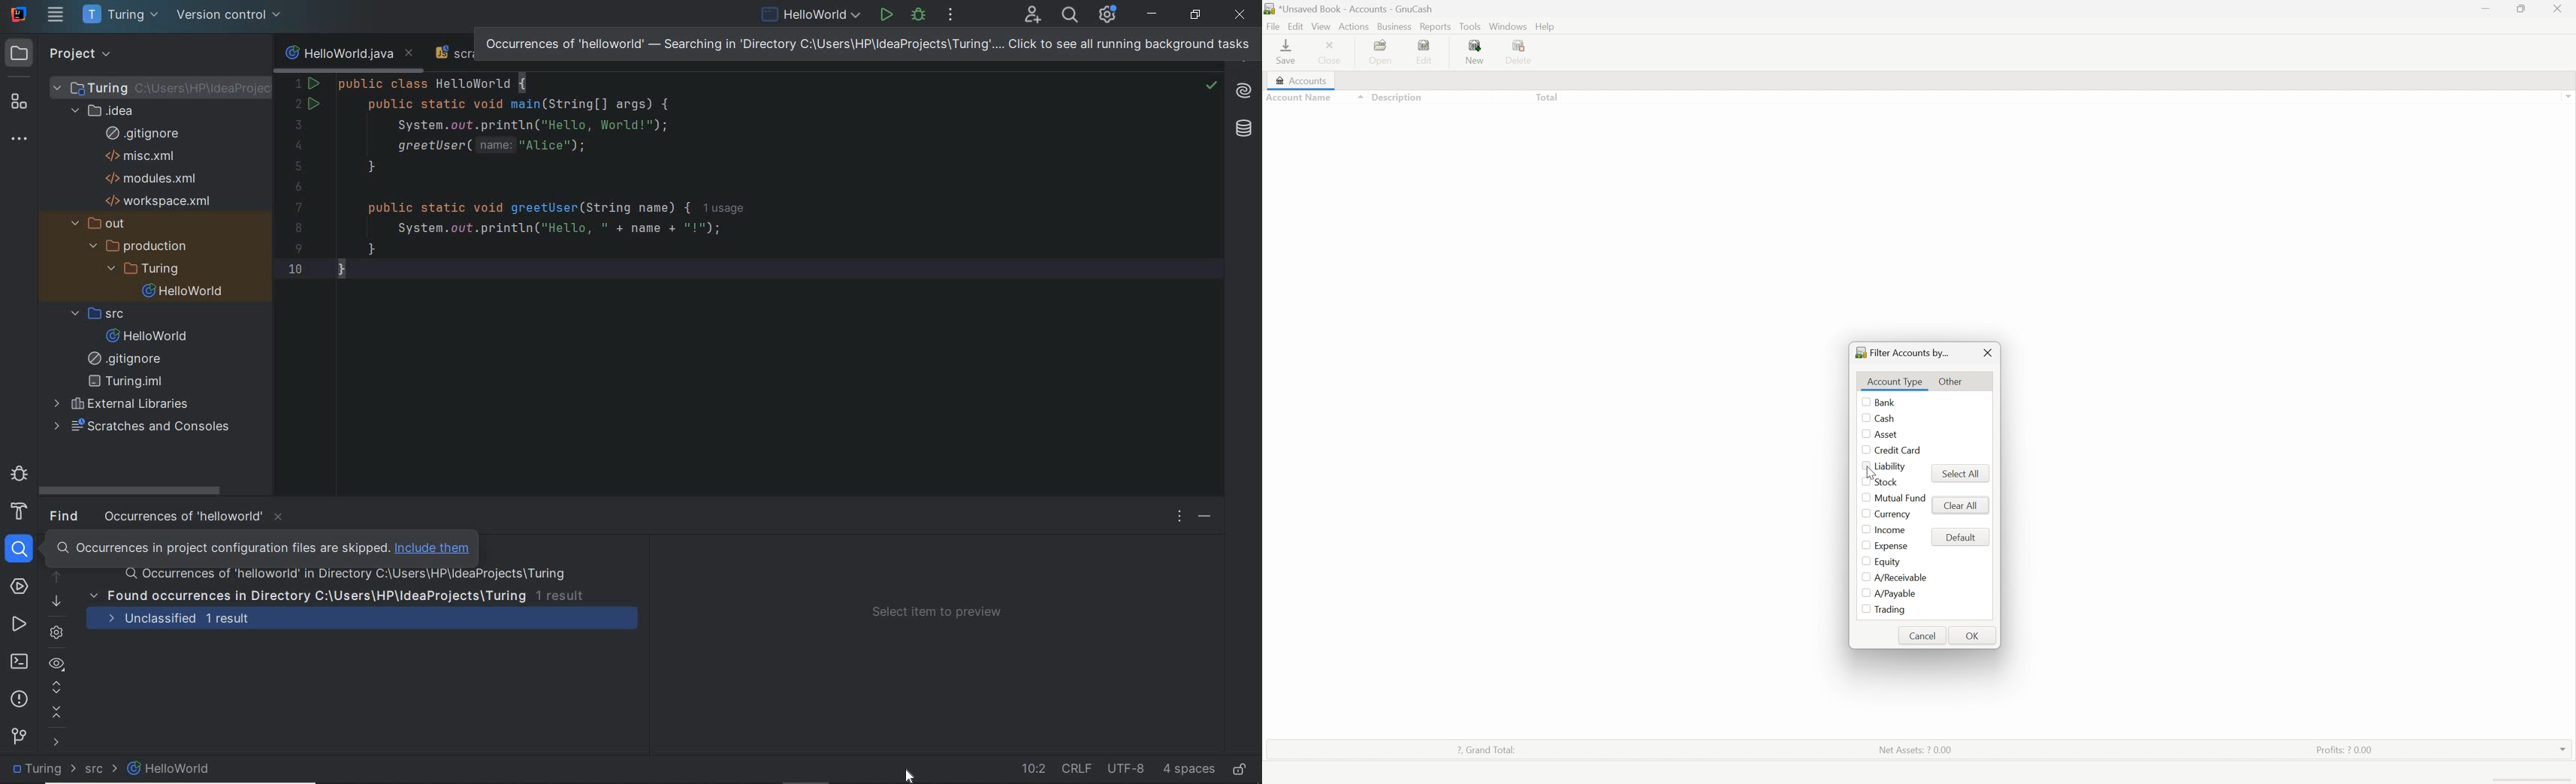 The height and width of the screenshot is (784, 2576). I want to click on Default, so click(1961, 538).